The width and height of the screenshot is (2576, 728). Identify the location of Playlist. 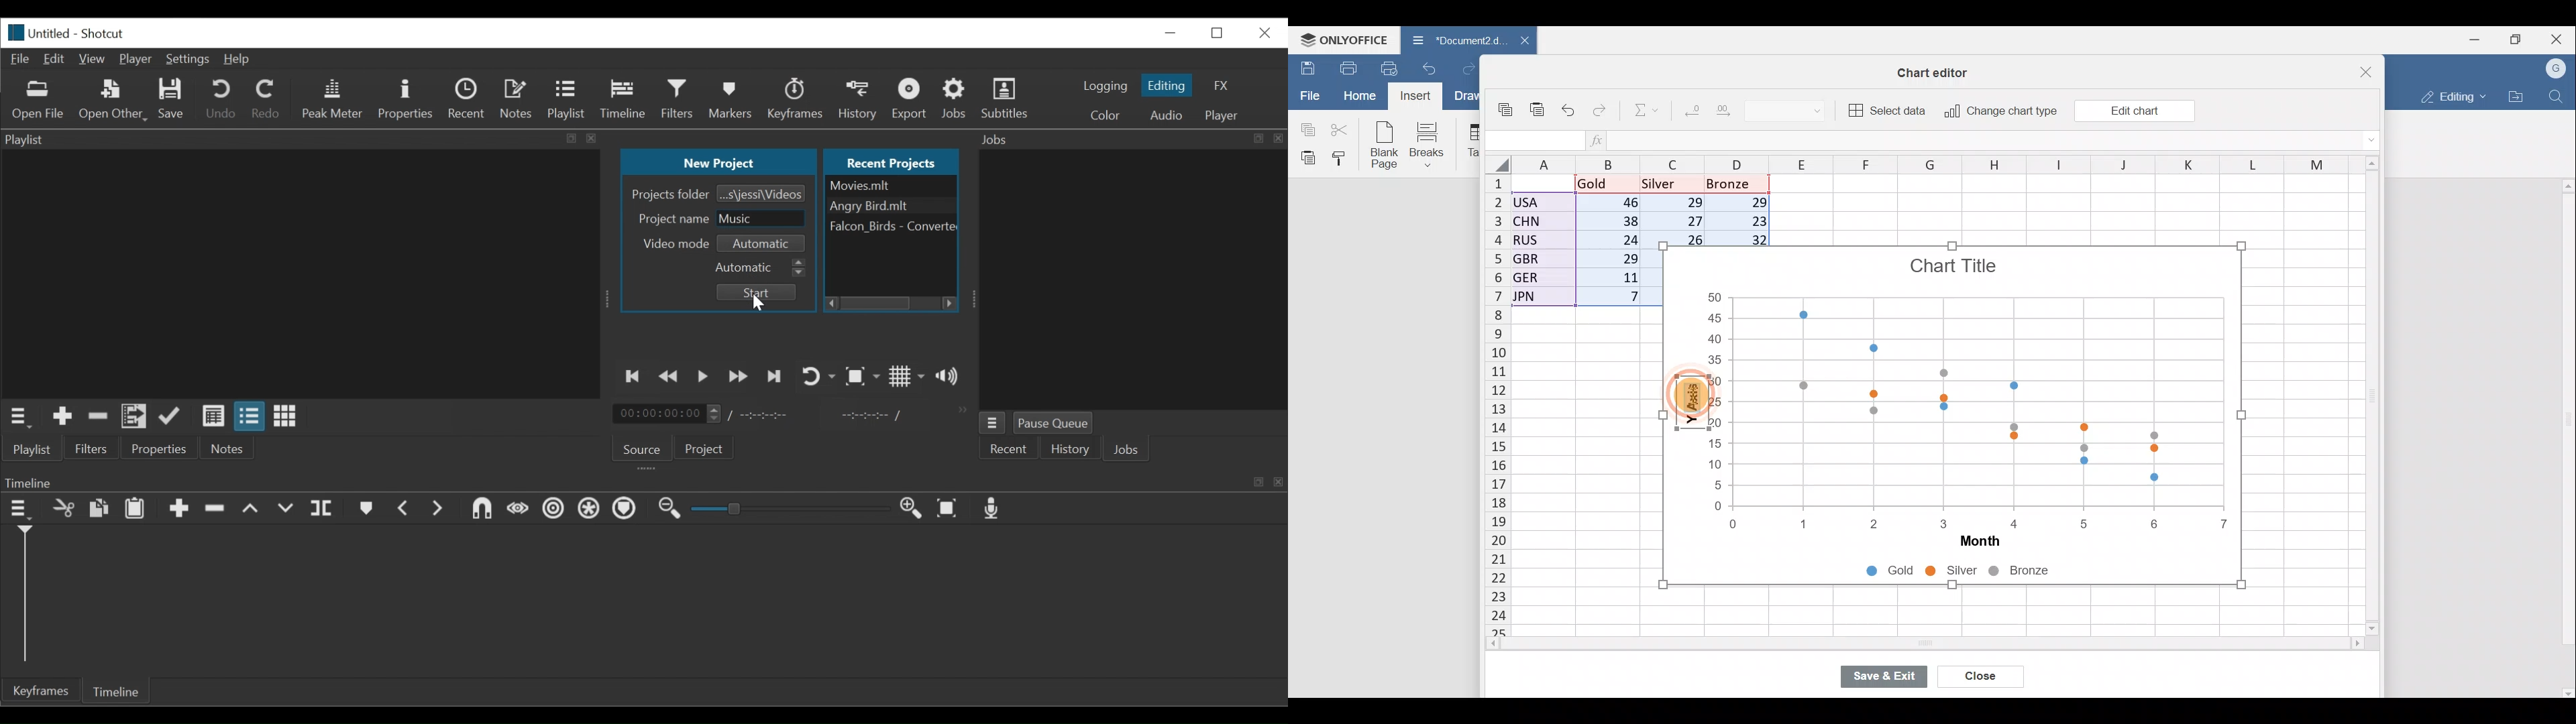
(31, 448).